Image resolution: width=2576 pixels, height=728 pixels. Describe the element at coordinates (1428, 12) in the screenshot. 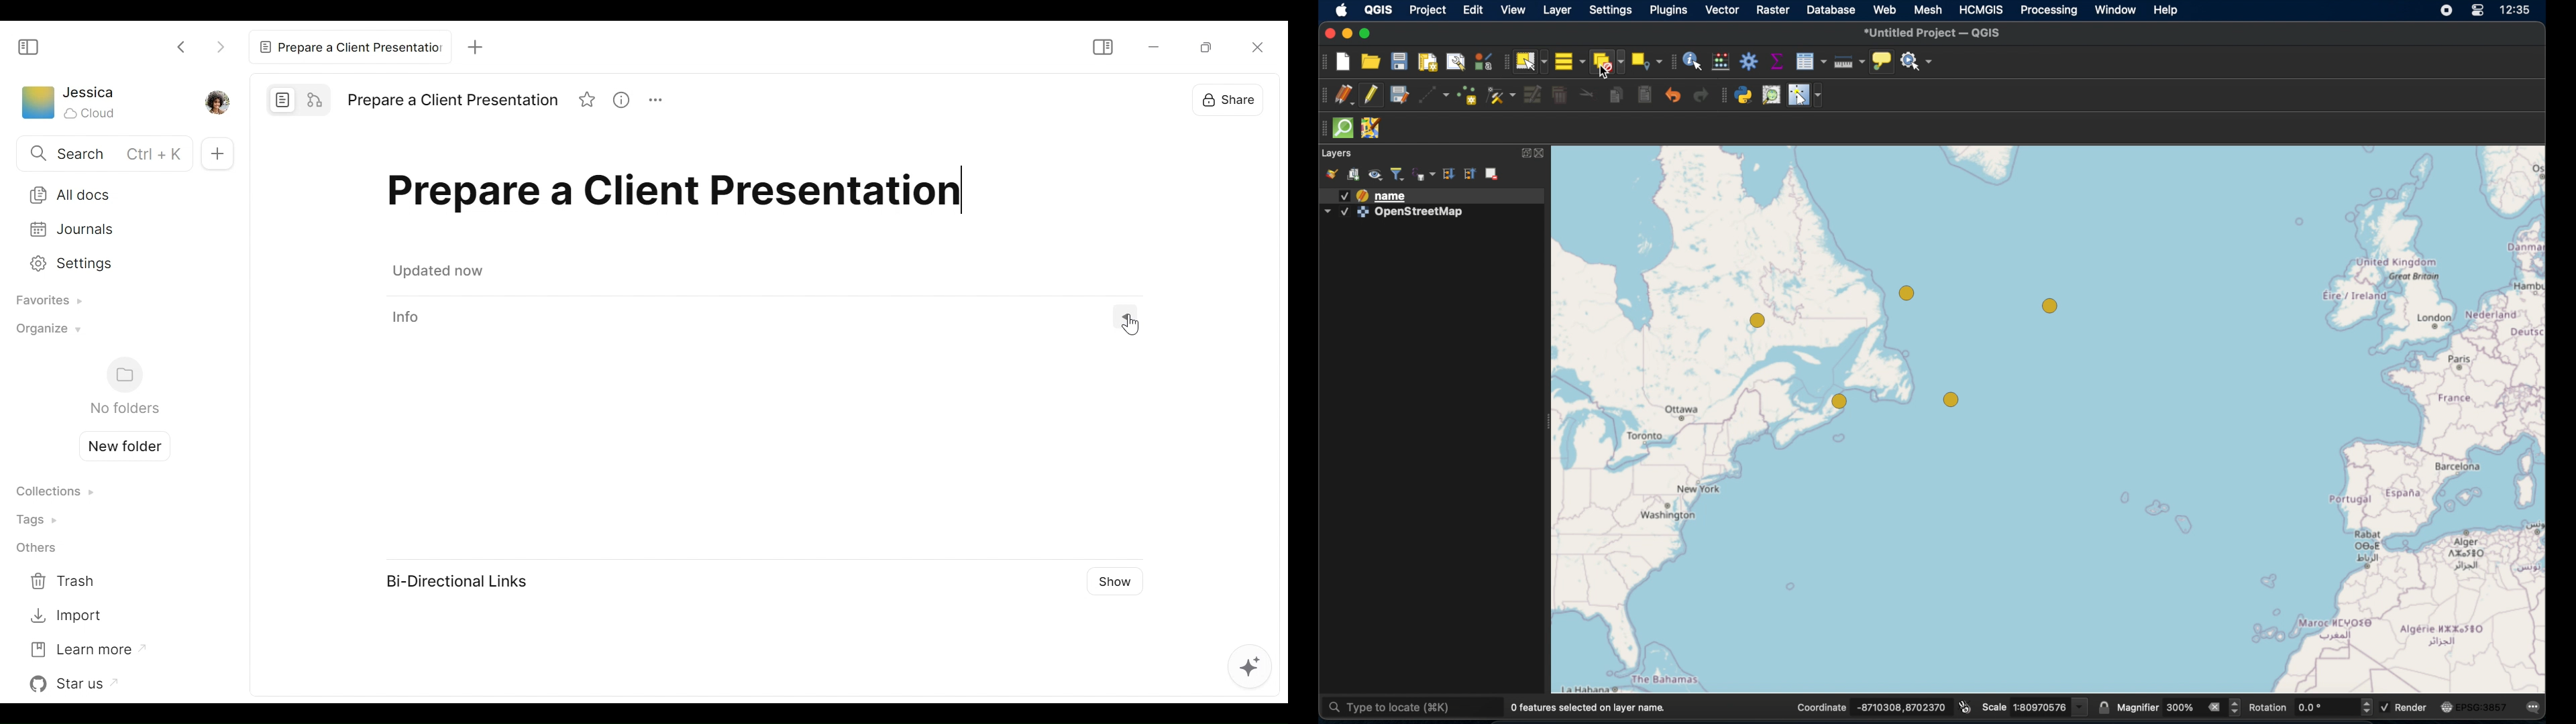

I see `project` at that location.